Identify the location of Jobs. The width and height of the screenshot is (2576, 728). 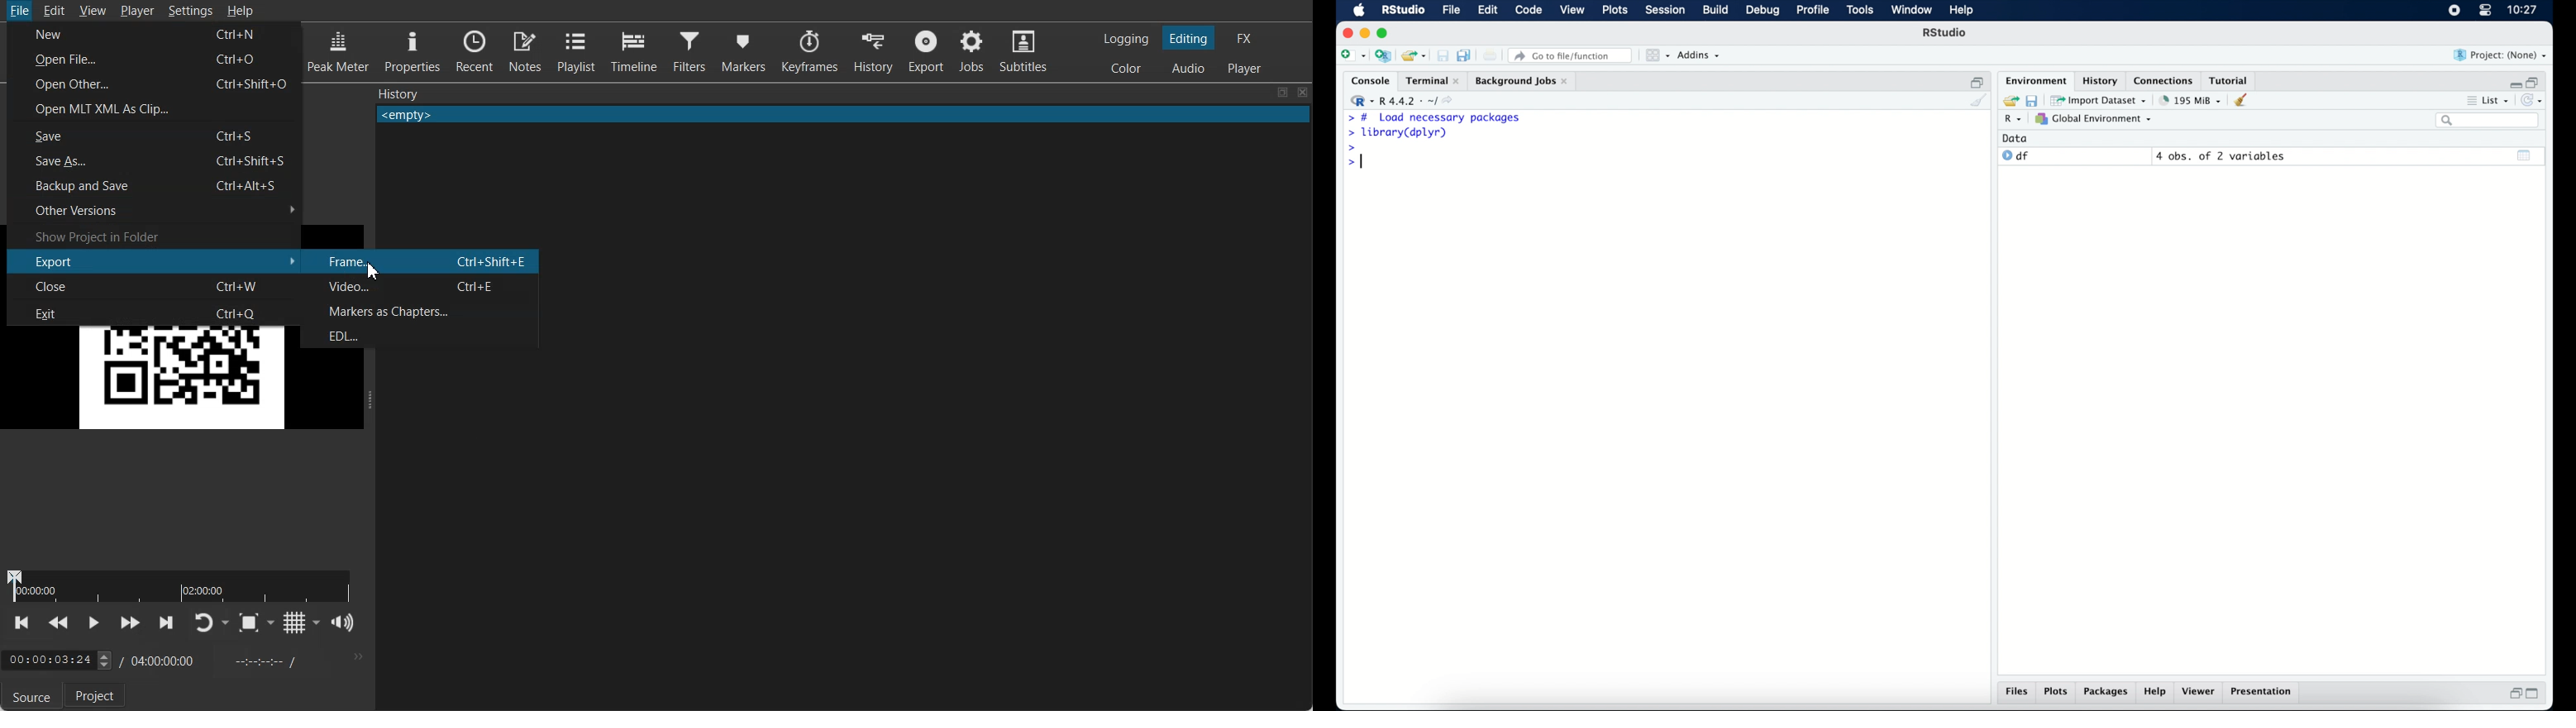
(971, 50).